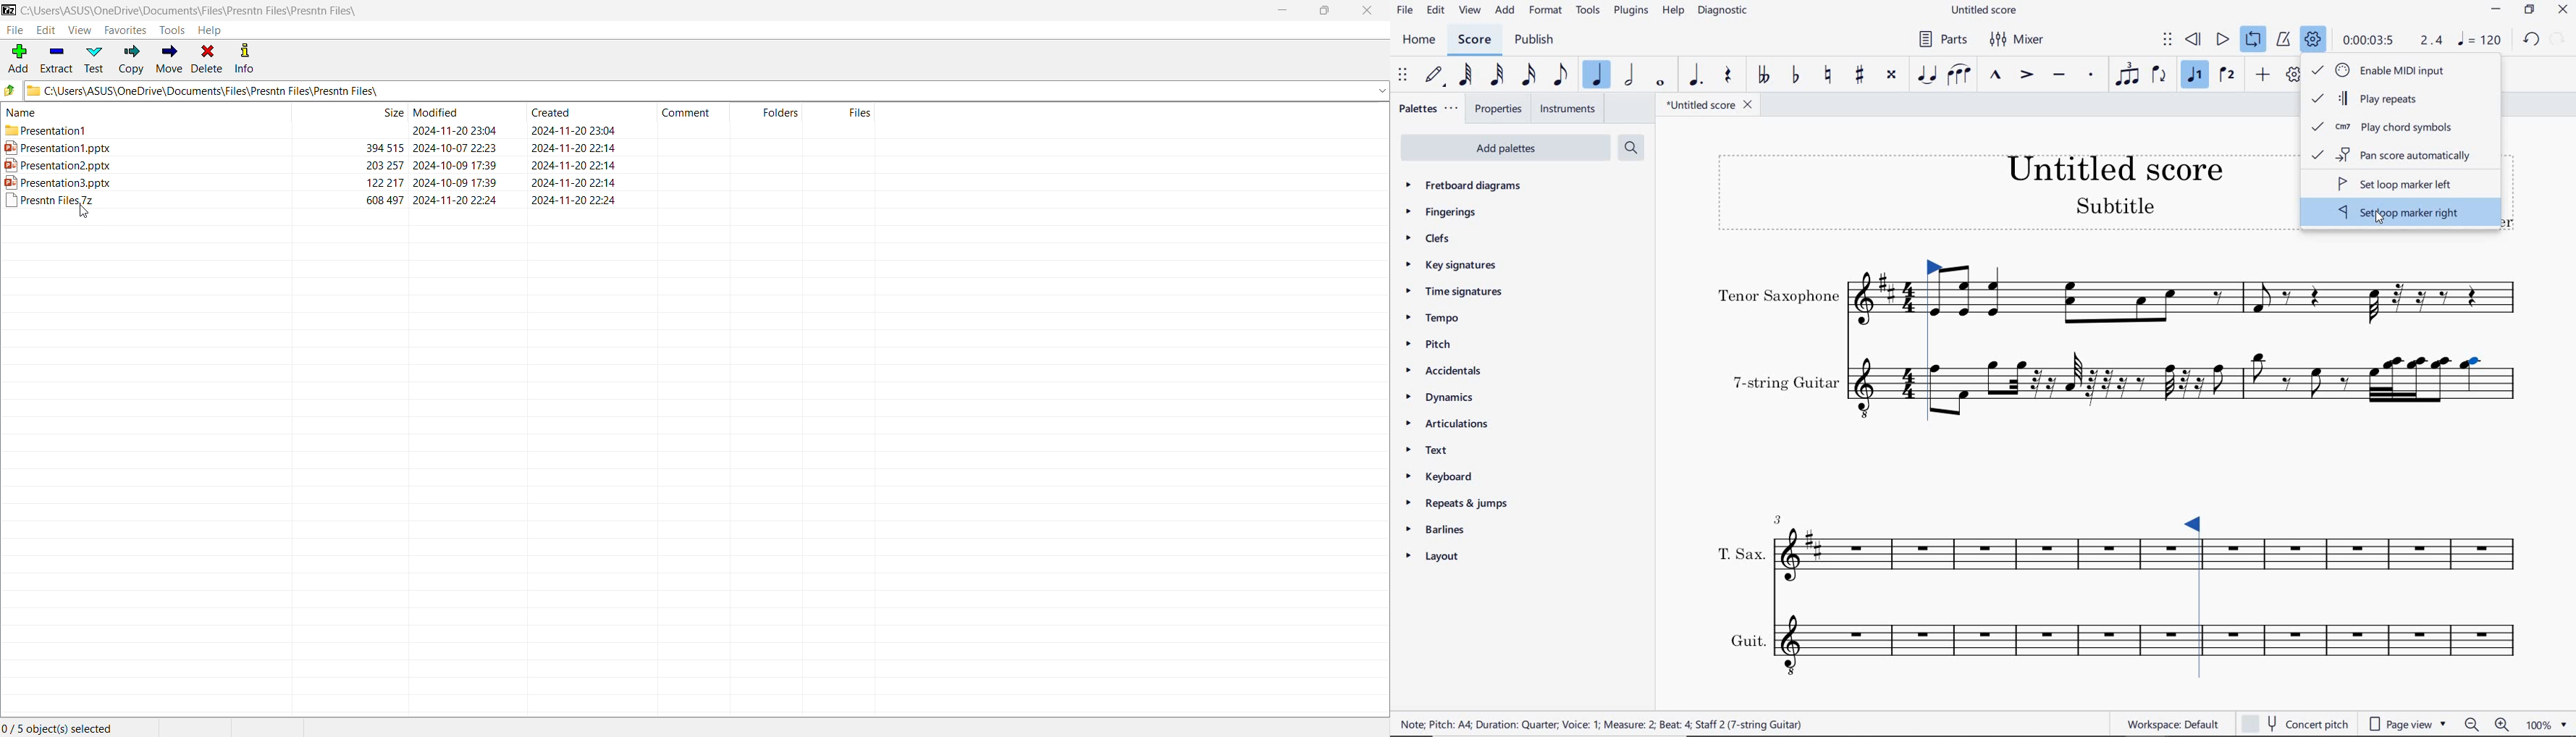 This screenshot has width=2576, height=756. I want to click on PLAYBACK SETTINGS, so click(2314, 40).